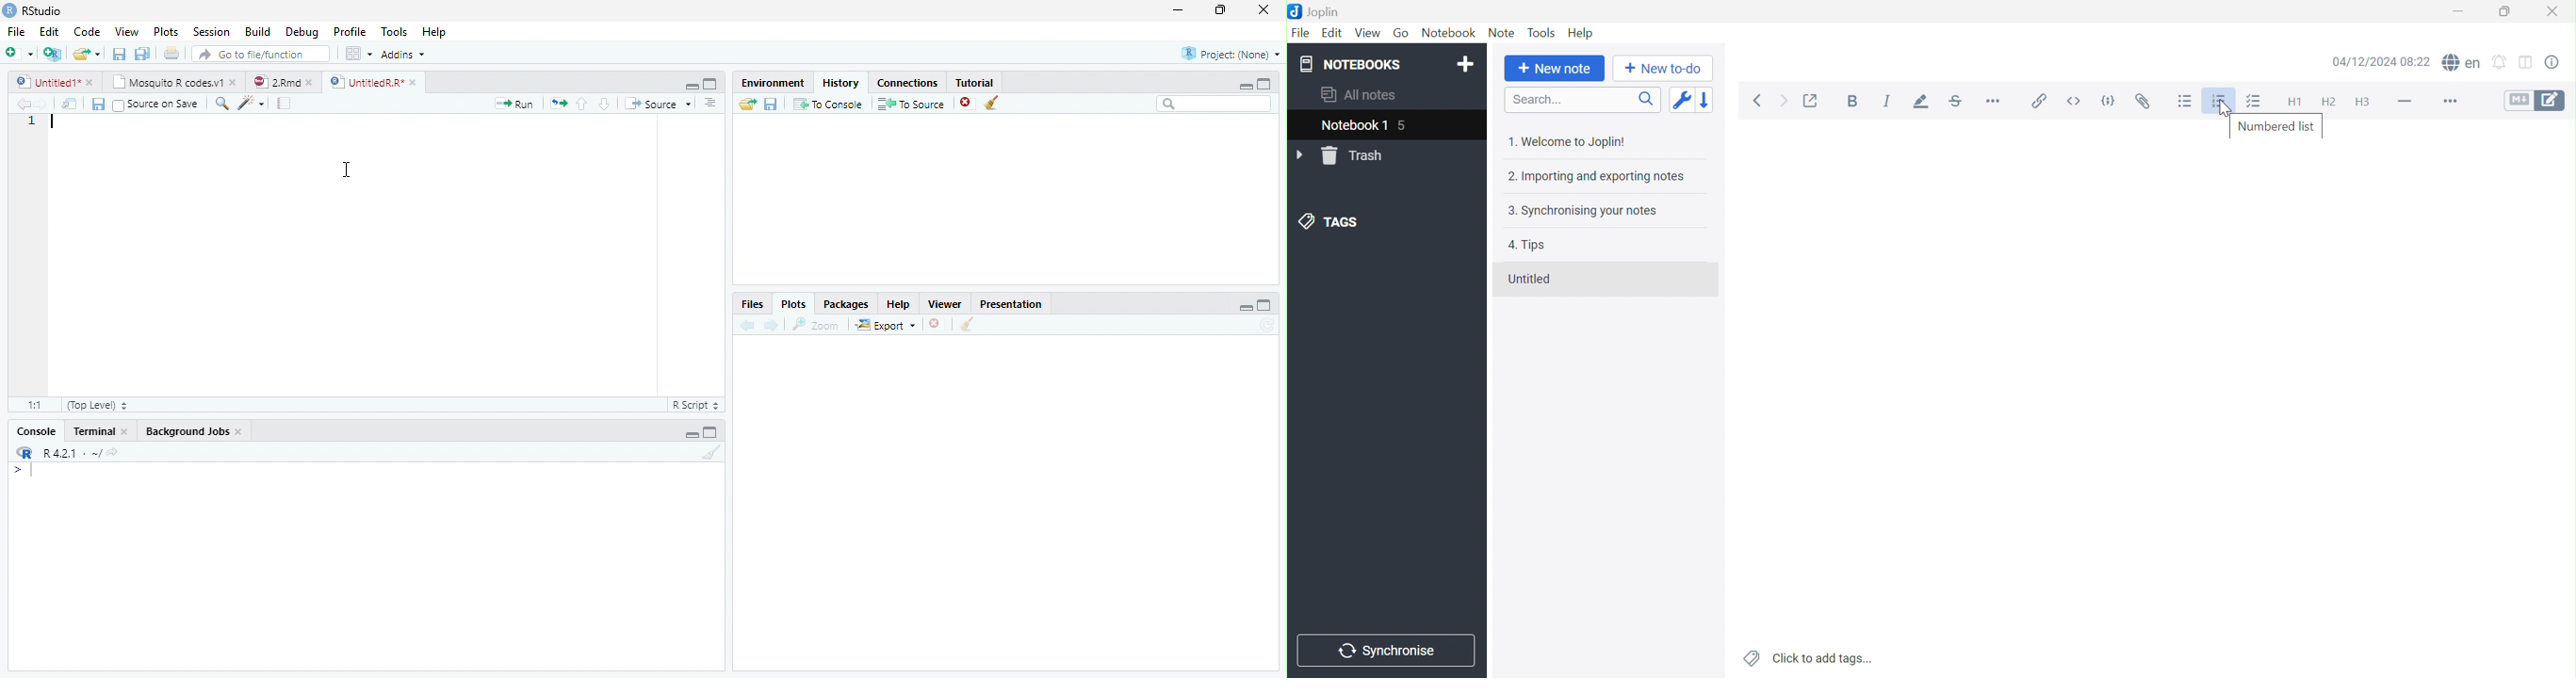  What do you see at coordinates (93, 431) in the screenshot?
I see `Terminal` at bounding box center [93, 431].